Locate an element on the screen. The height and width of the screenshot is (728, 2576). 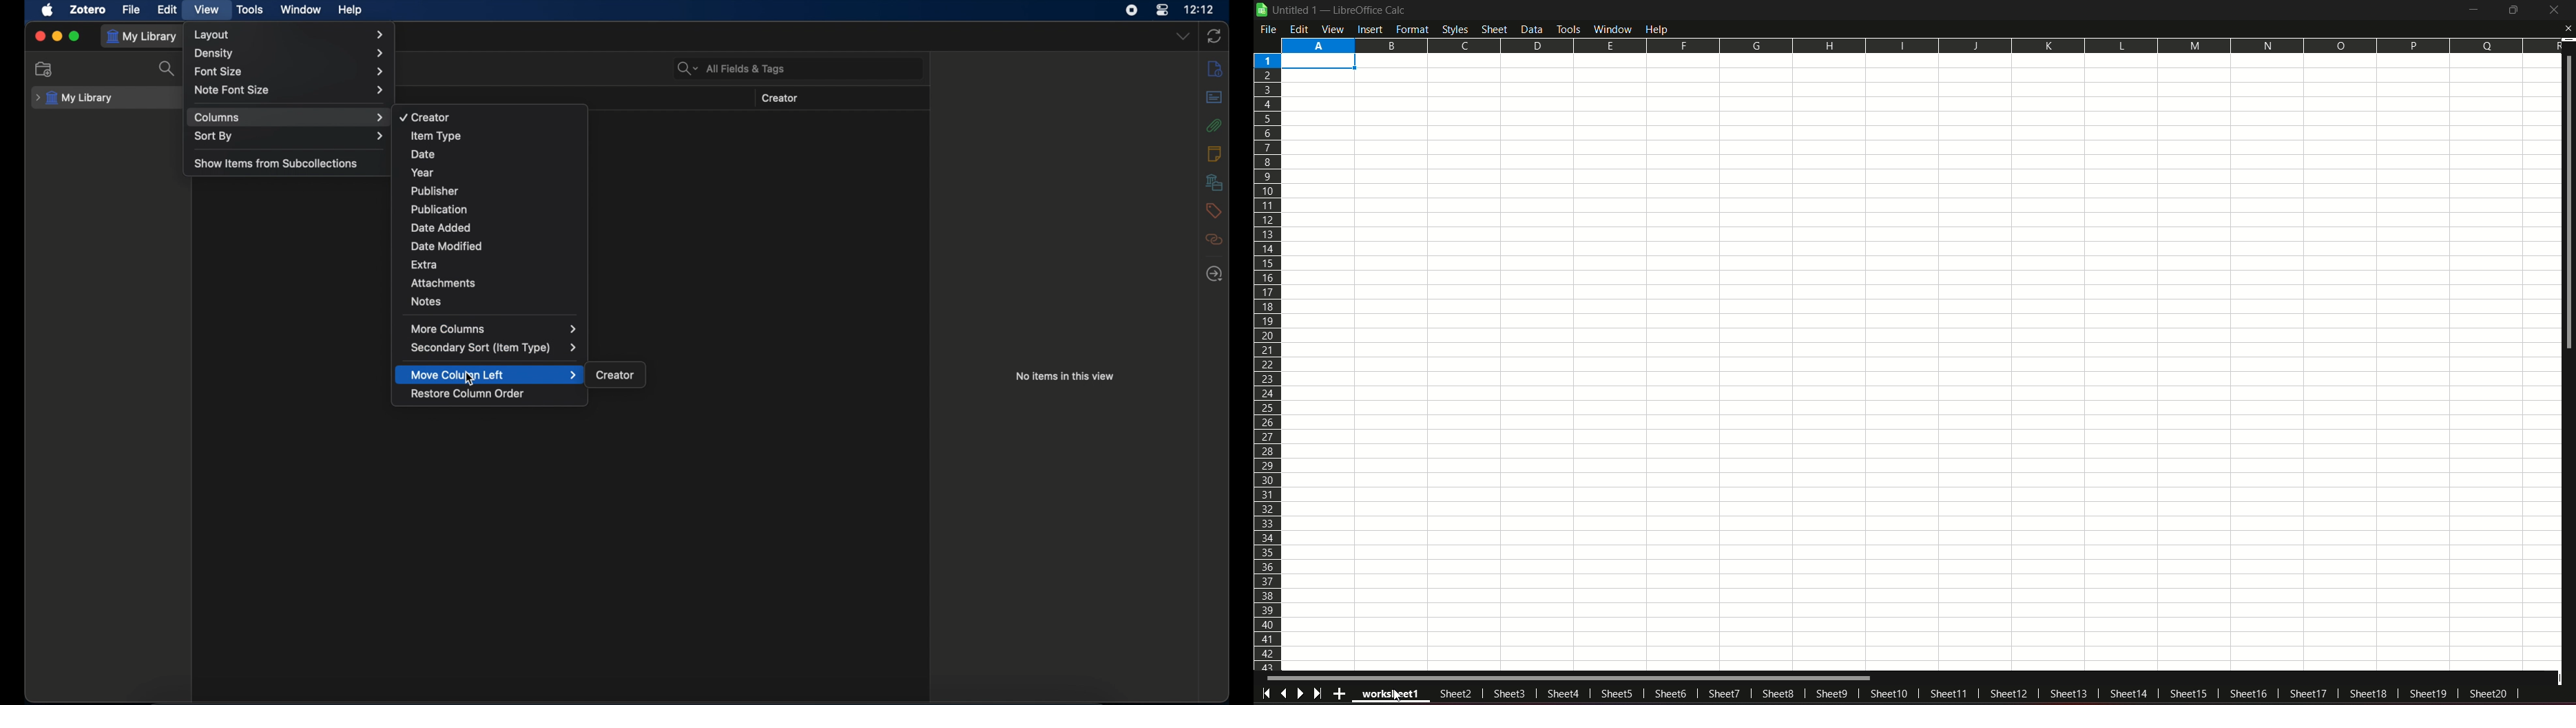
creator is located at coordinates (616, 375).